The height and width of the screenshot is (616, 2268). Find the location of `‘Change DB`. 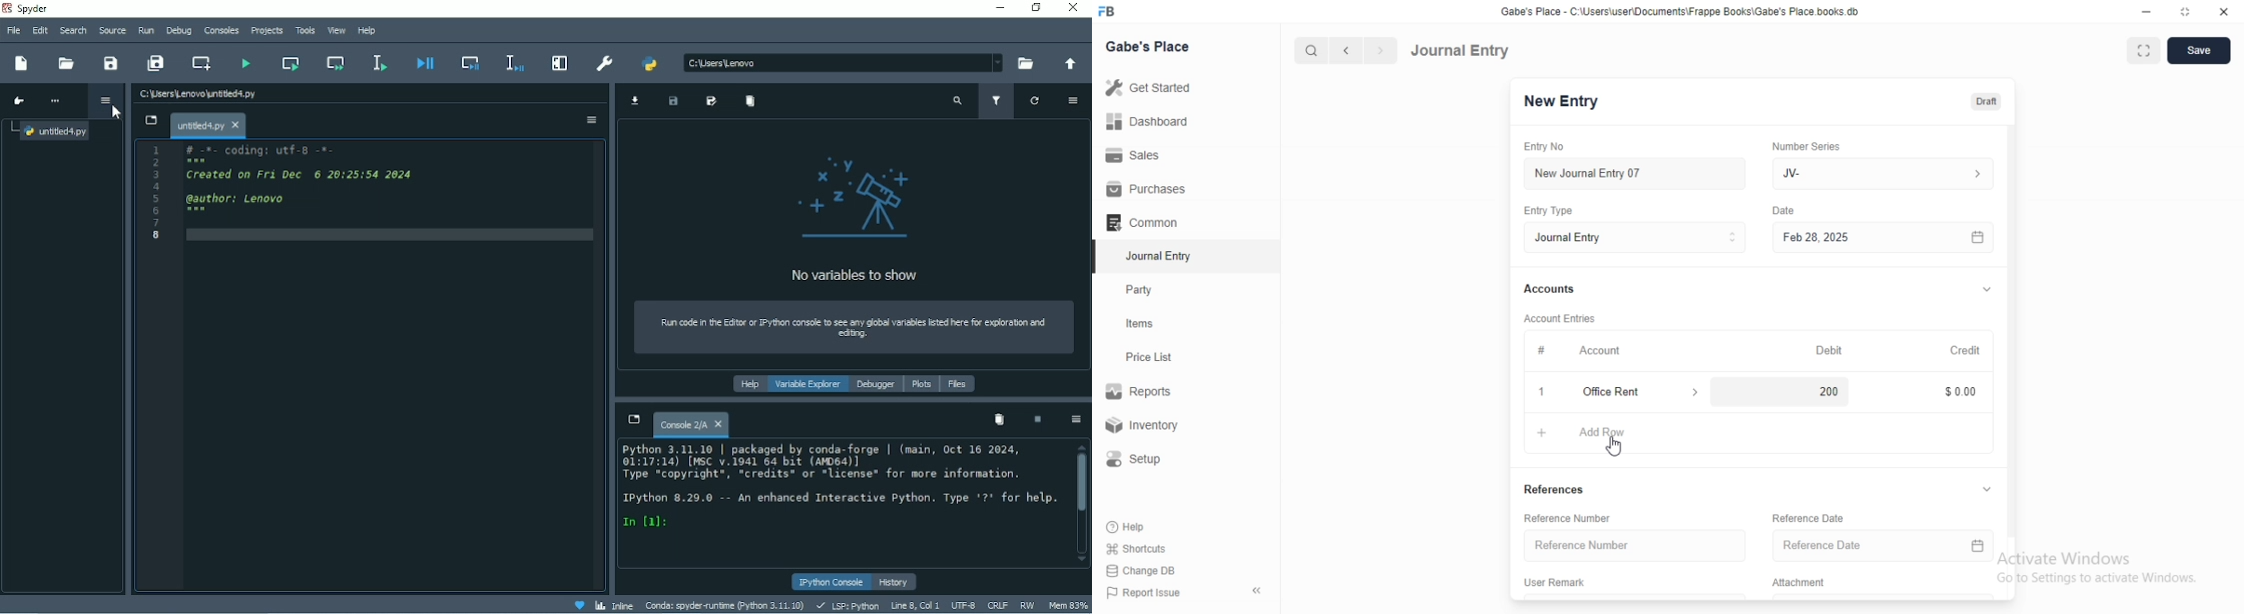

‘Change DB is located at coordinates (1142, 571).